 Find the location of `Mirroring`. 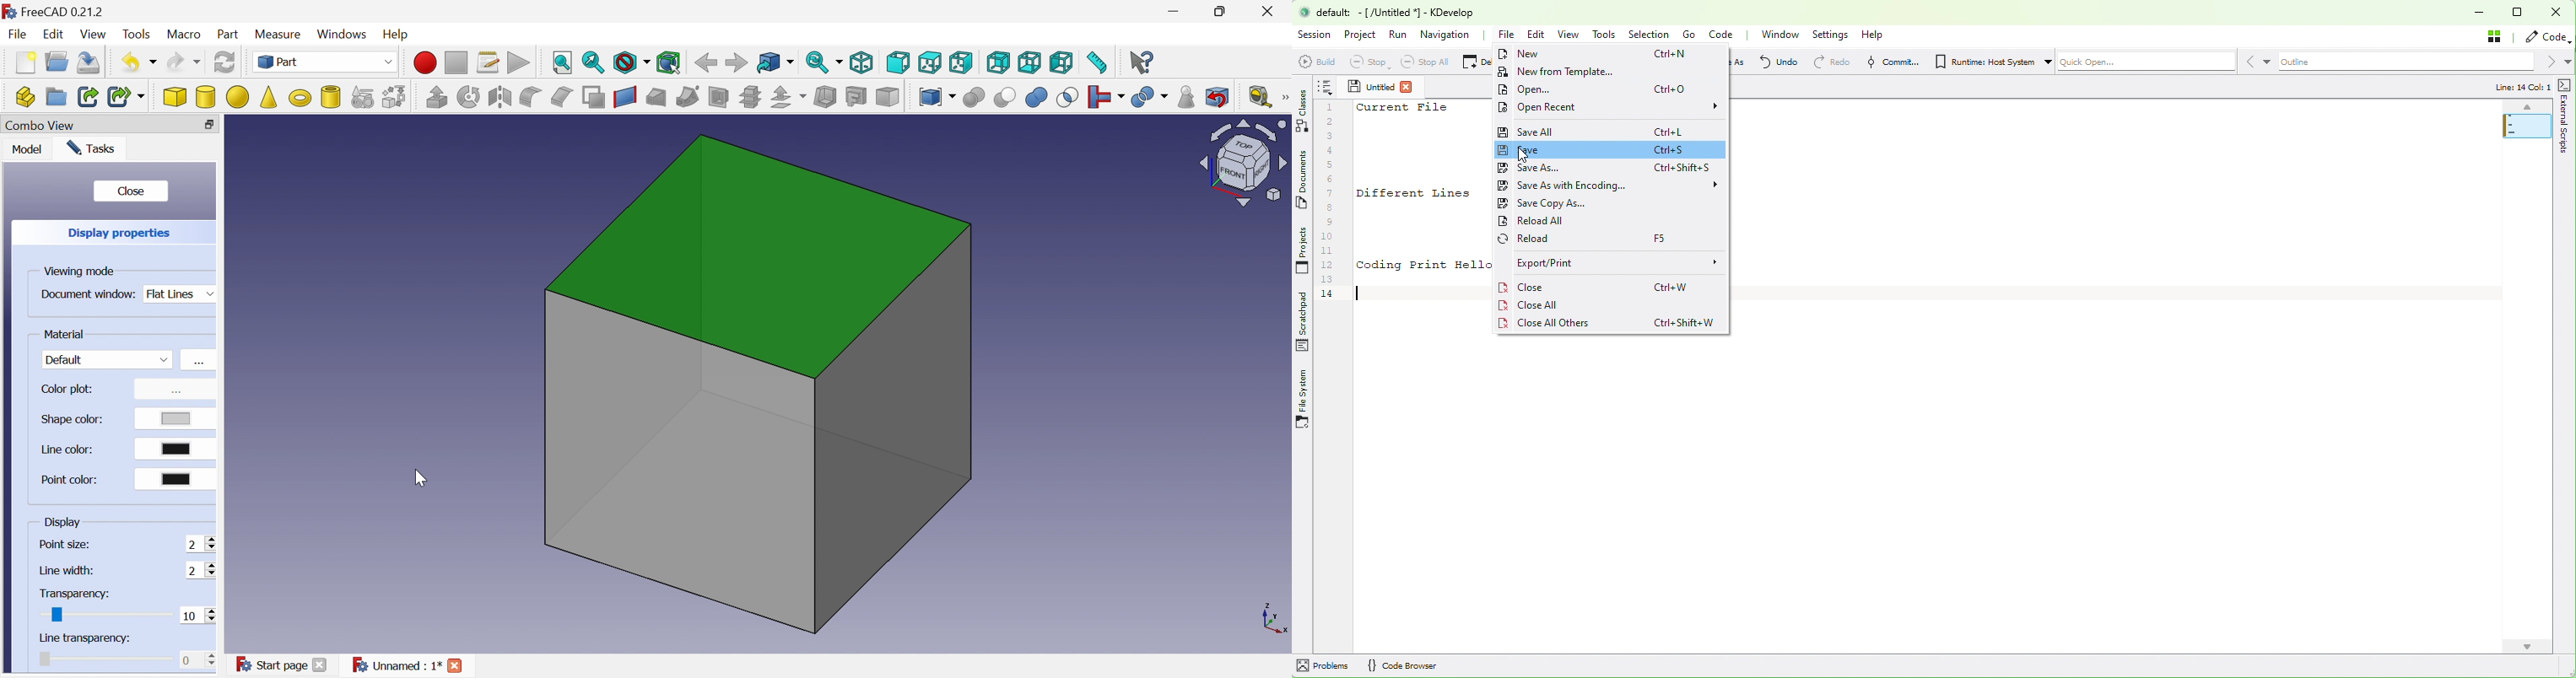

Mirroring is located at coordinates (499, 97).